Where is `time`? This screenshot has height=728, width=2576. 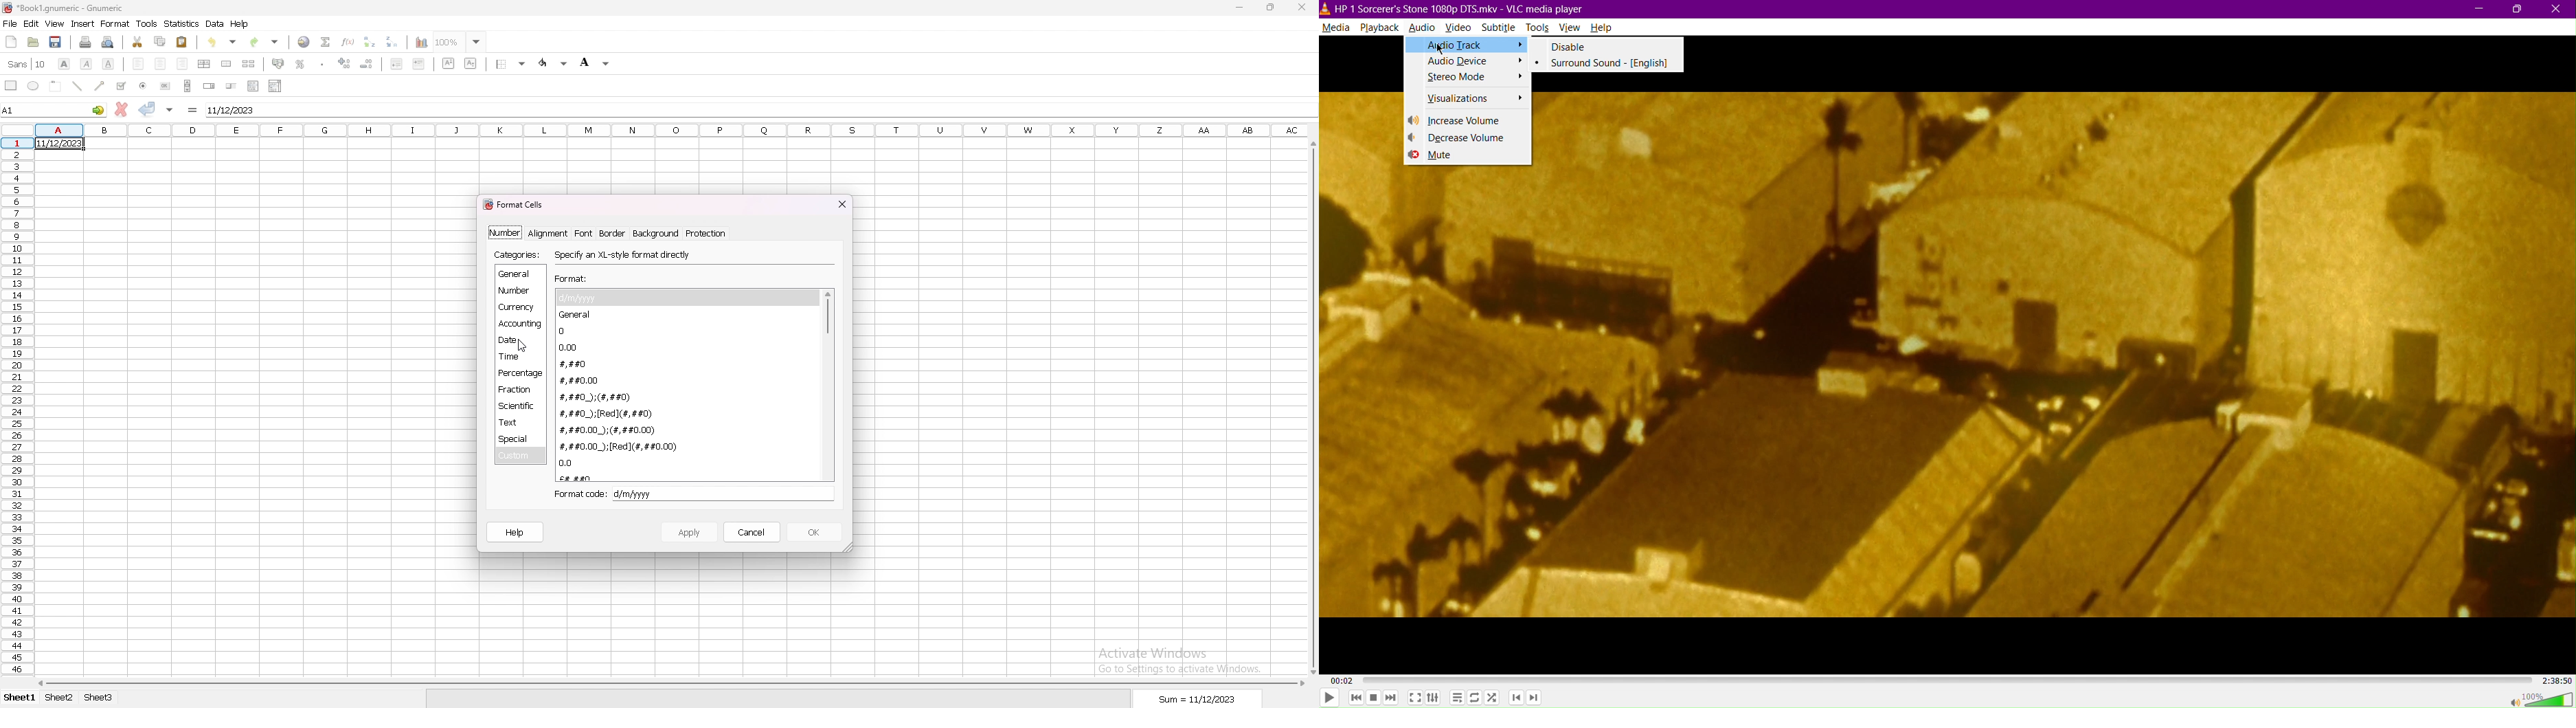 time is located at coordinates (517, 357).